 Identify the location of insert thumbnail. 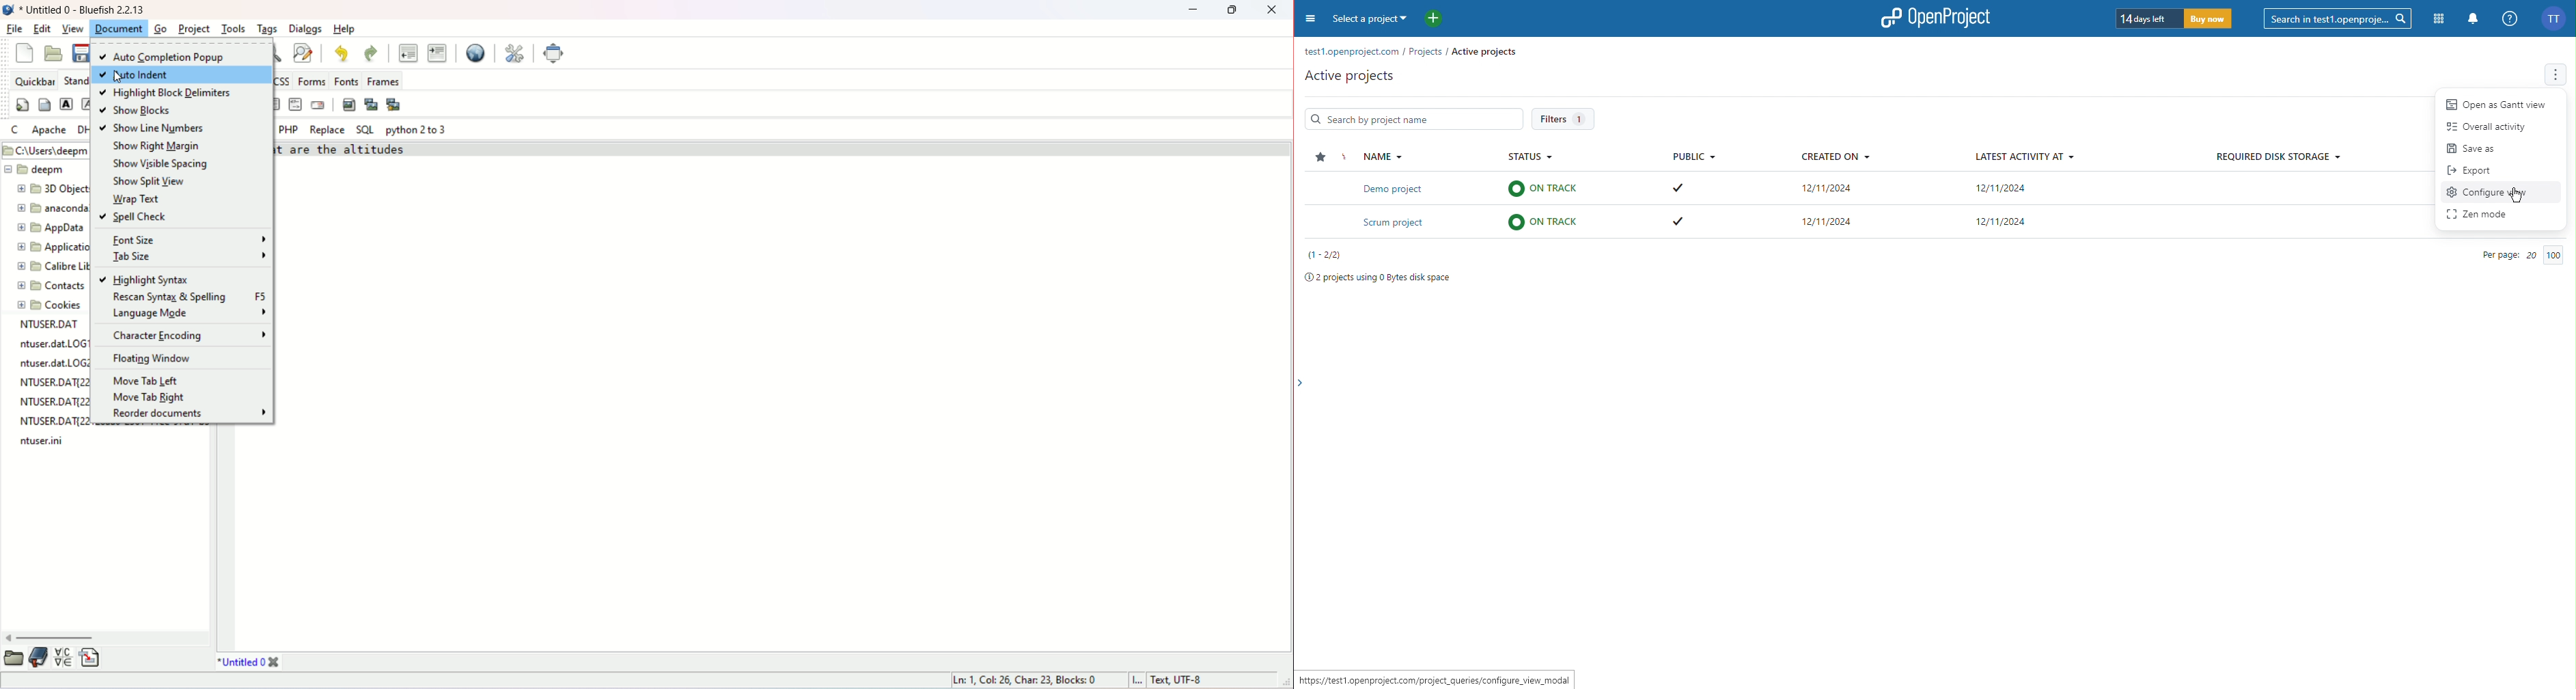
(372, 104).